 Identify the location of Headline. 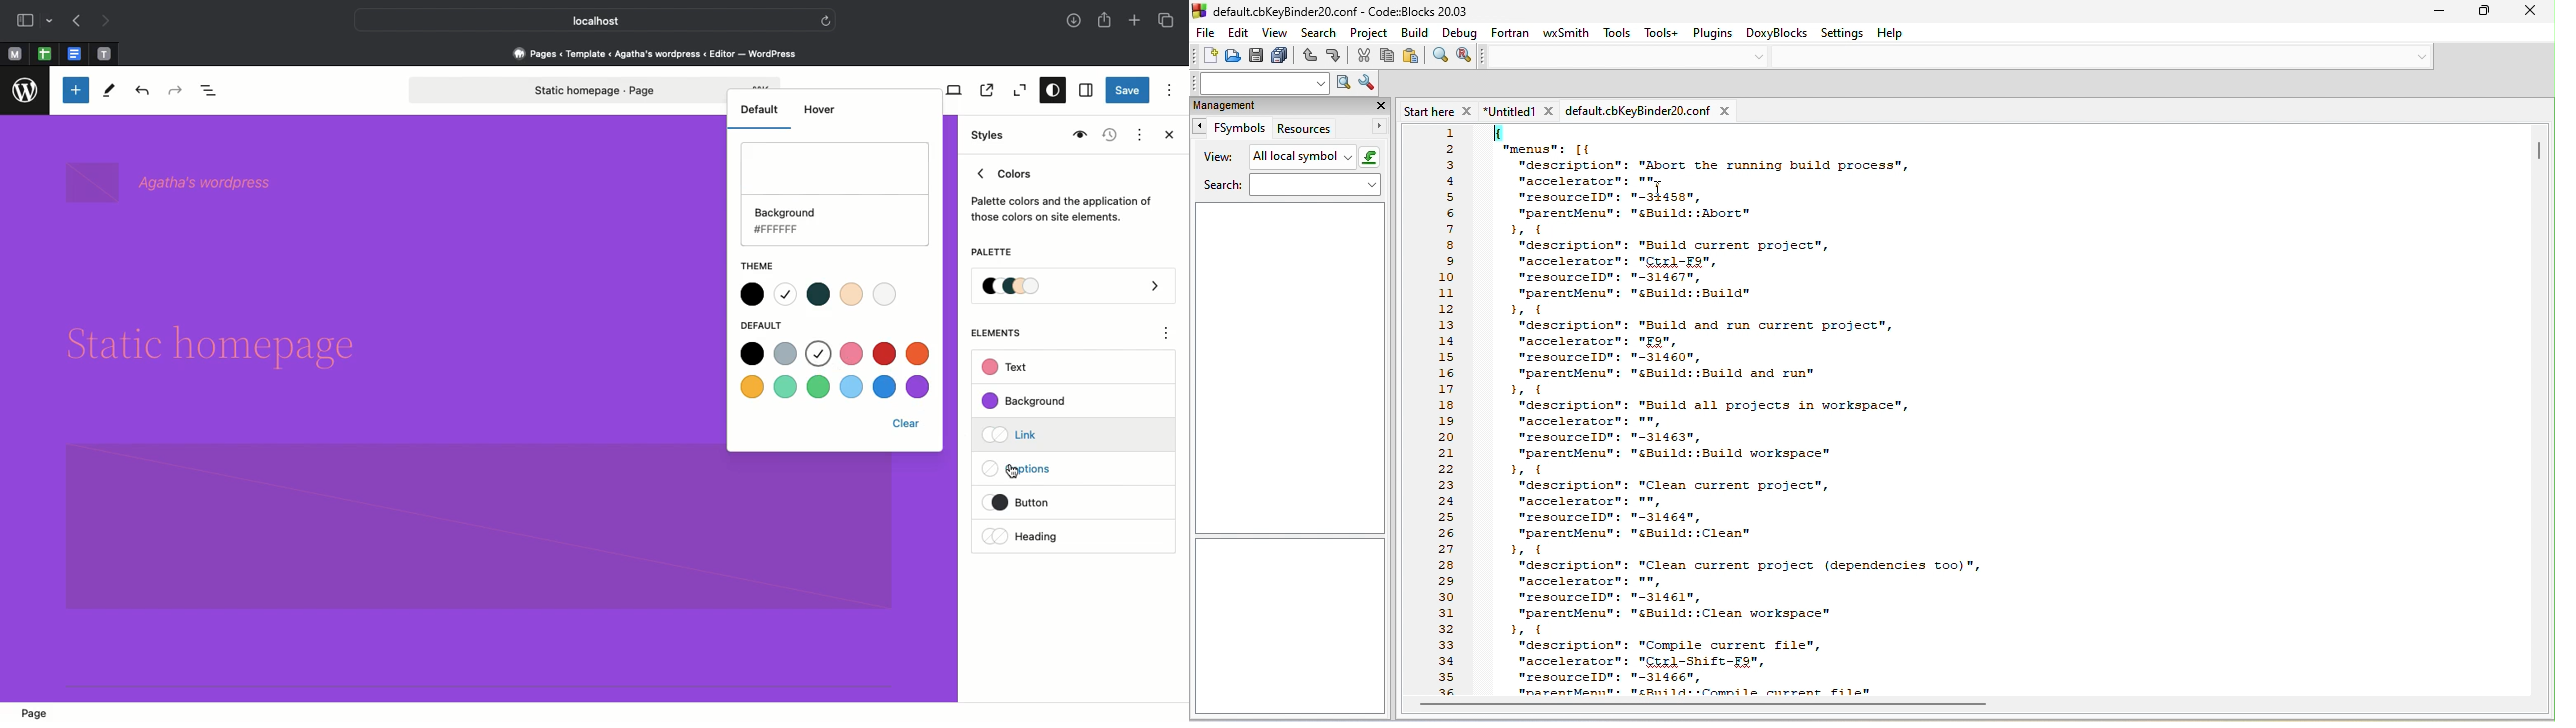
(225, 347).